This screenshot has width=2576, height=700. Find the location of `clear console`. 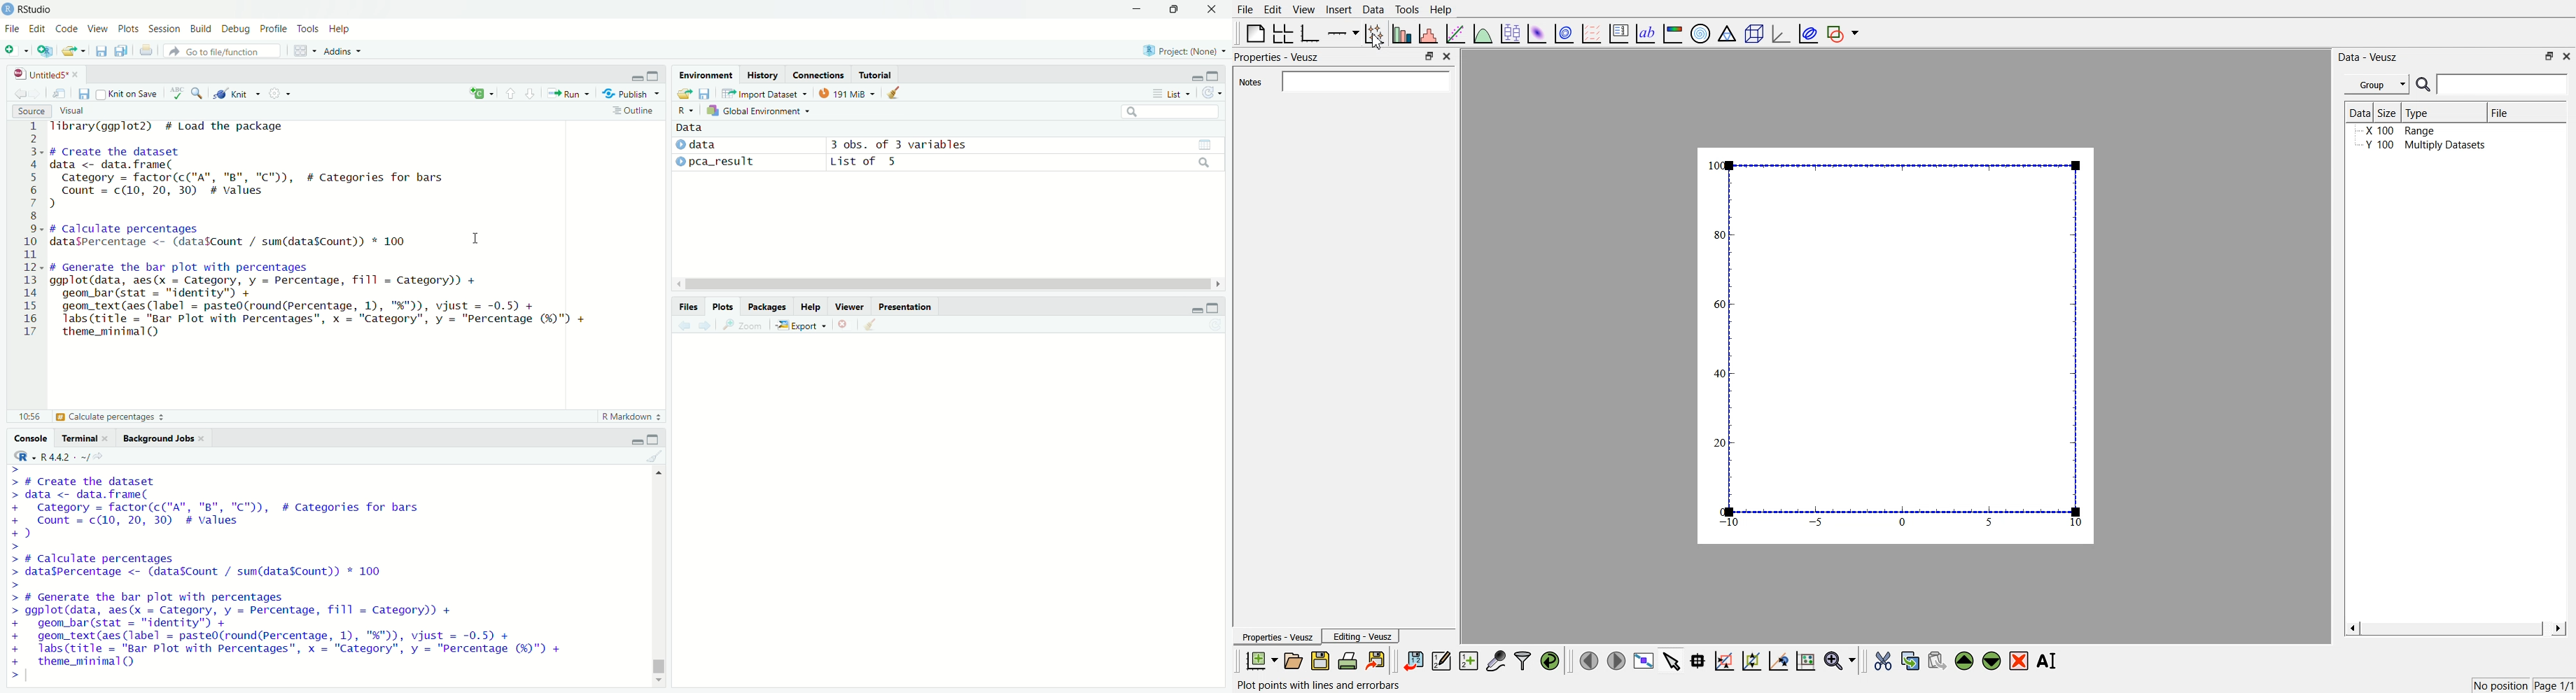

clear console is located at coordinates (656, 457).